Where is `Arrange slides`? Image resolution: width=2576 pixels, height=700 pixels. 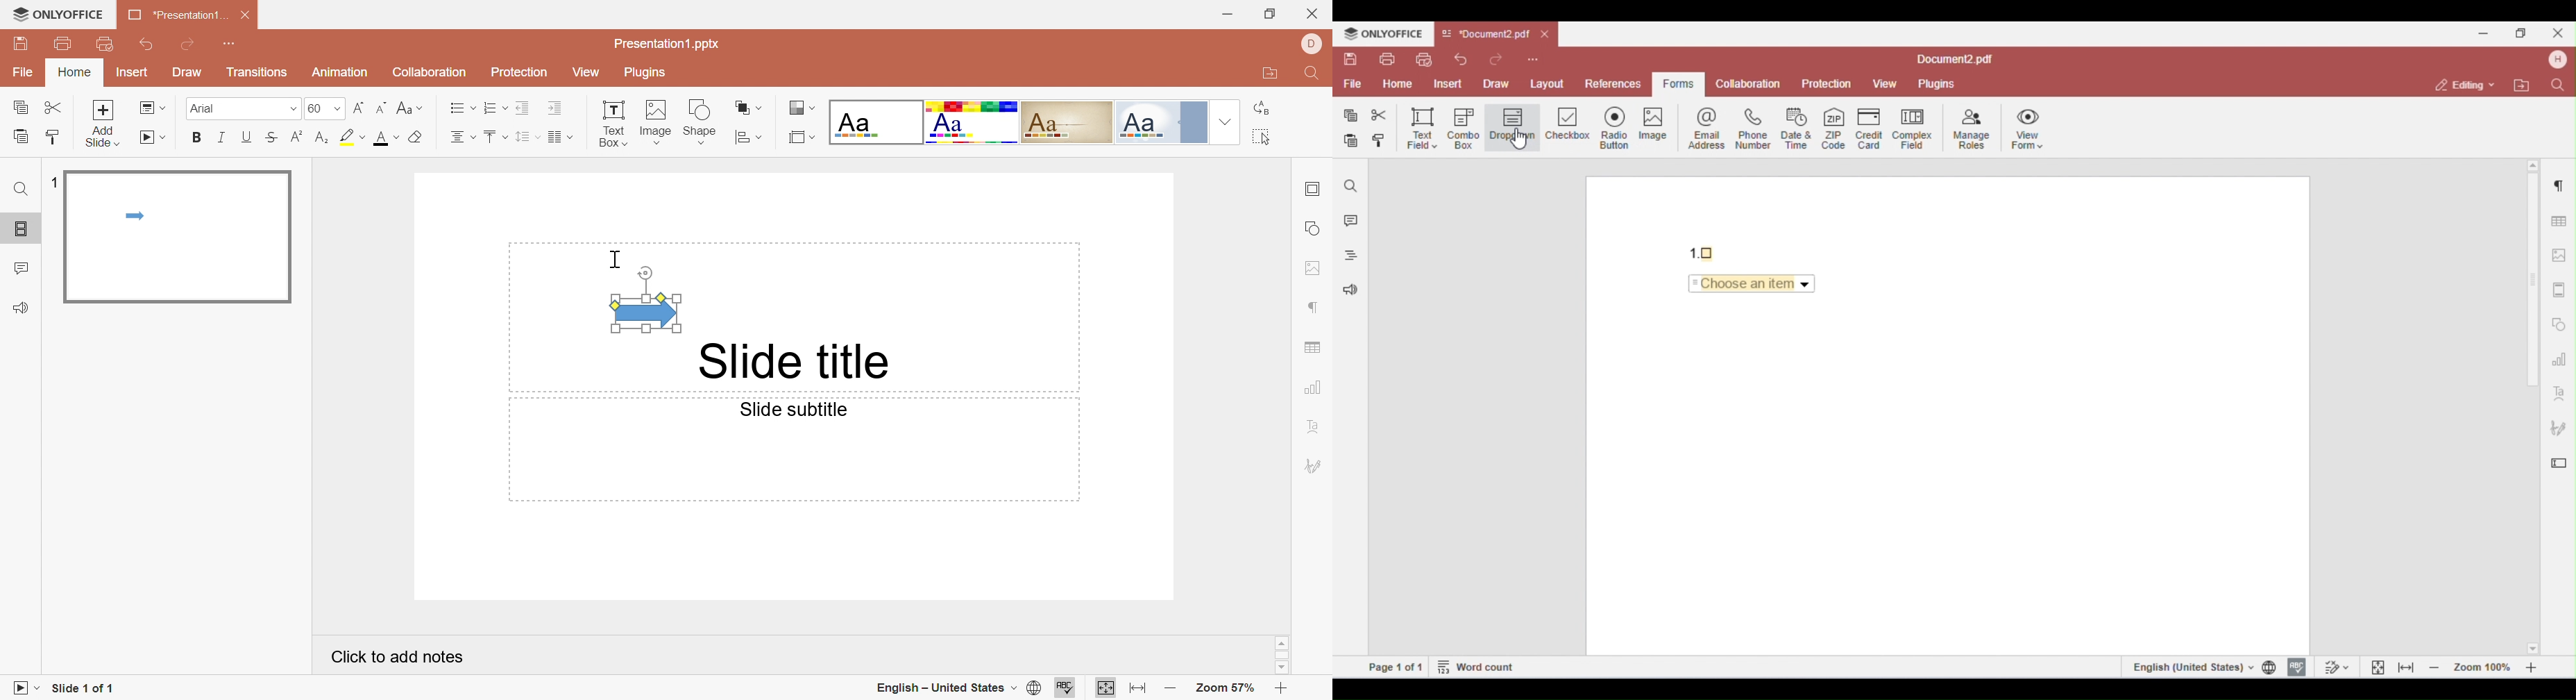 Arrange slides is located at coordinates (749, 108).